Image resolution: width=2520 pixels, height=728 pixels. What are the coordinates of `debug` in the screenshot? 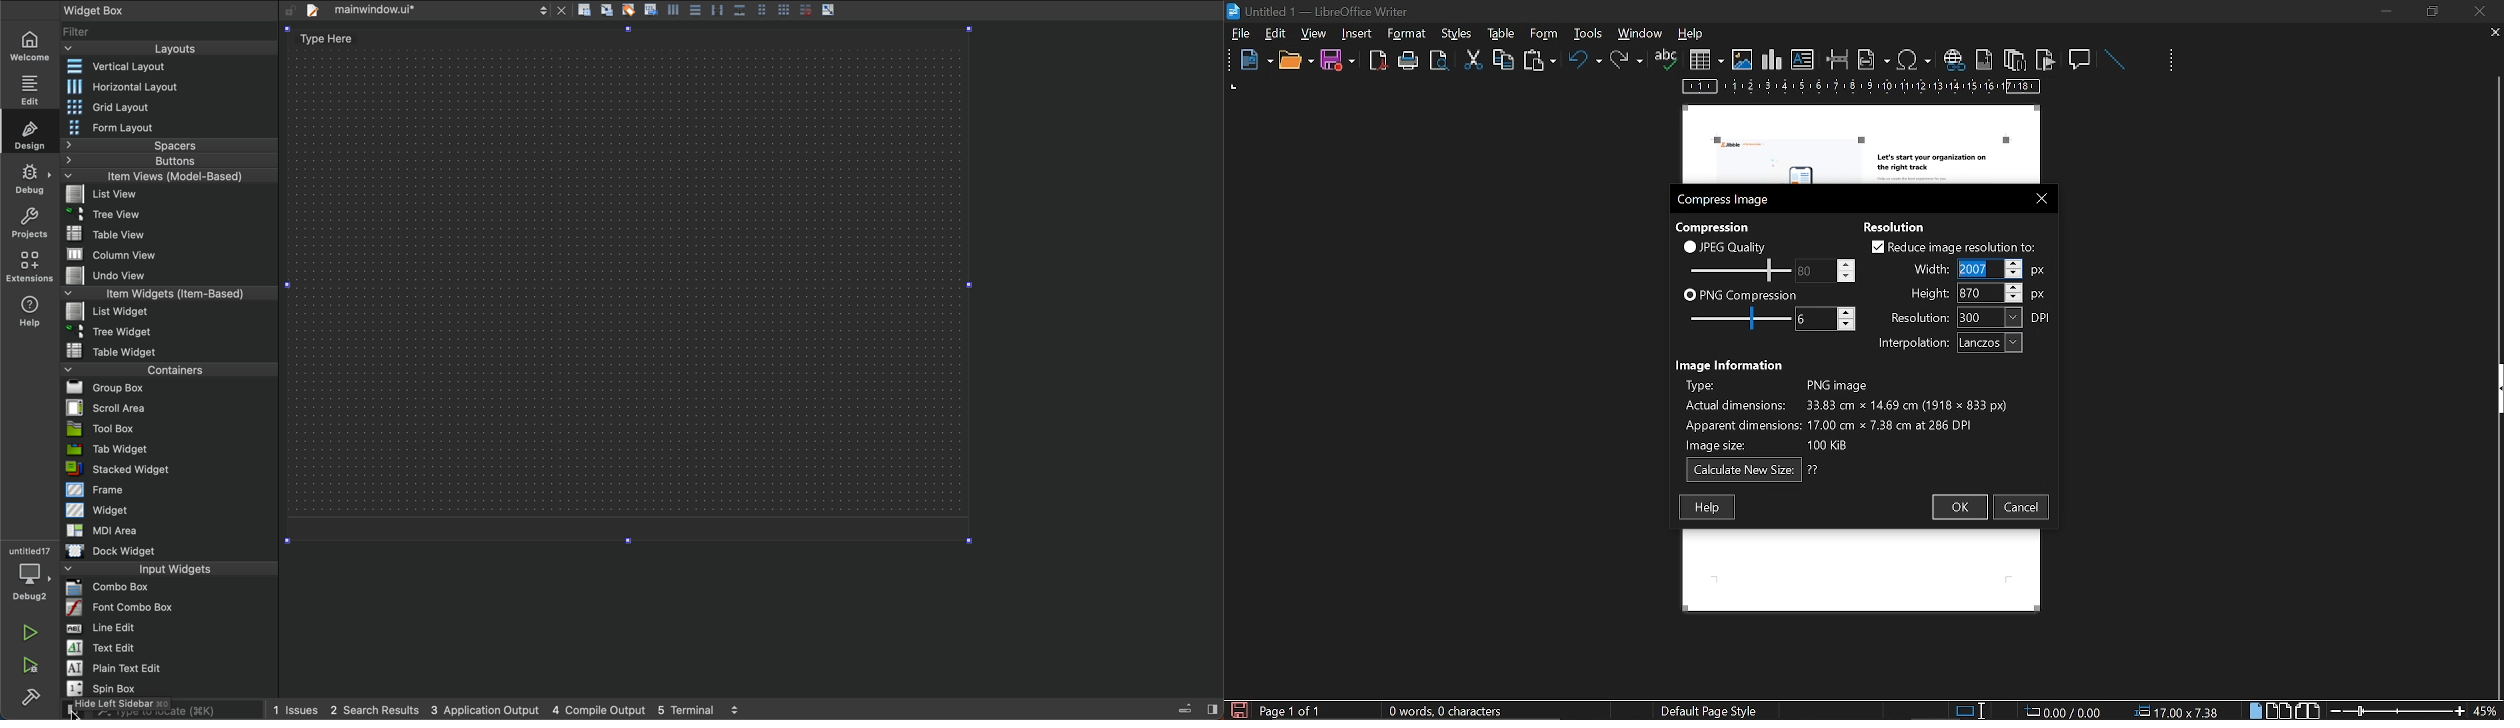 It's located at (33, 180).